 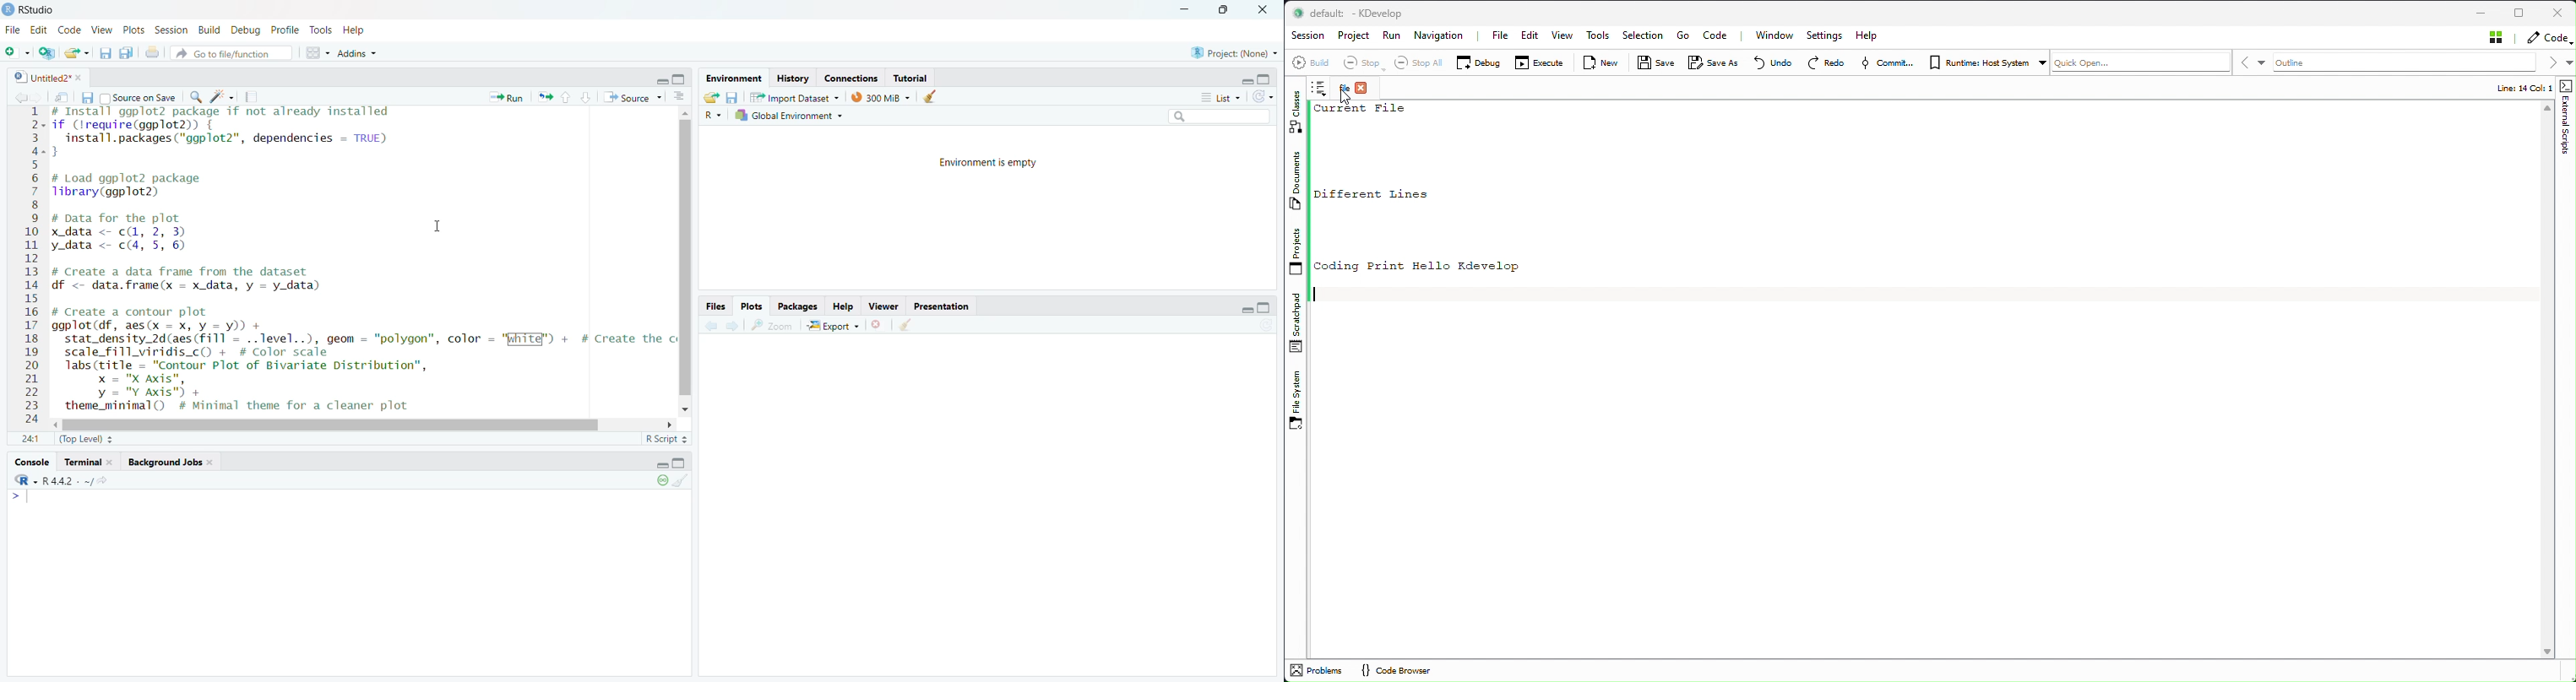 I want to click on go to next section/chunk, so click(x=585, y=98).